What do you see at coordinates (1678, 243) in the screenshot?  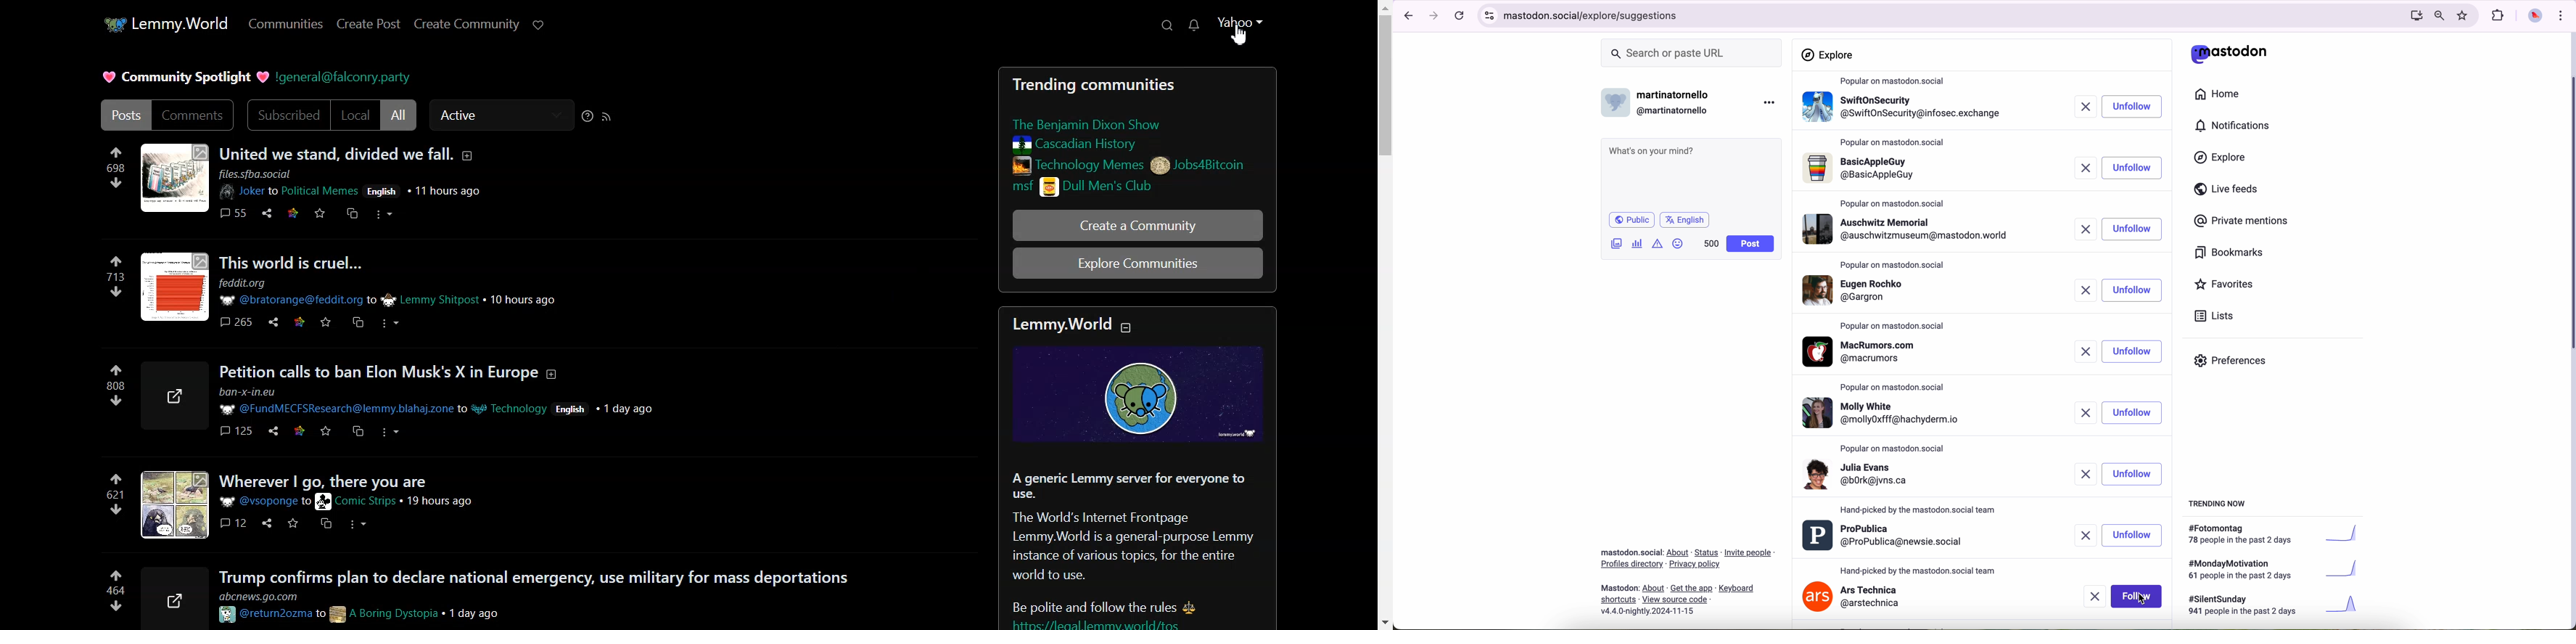 I see `emoji` at bounding box center [1678, 243].